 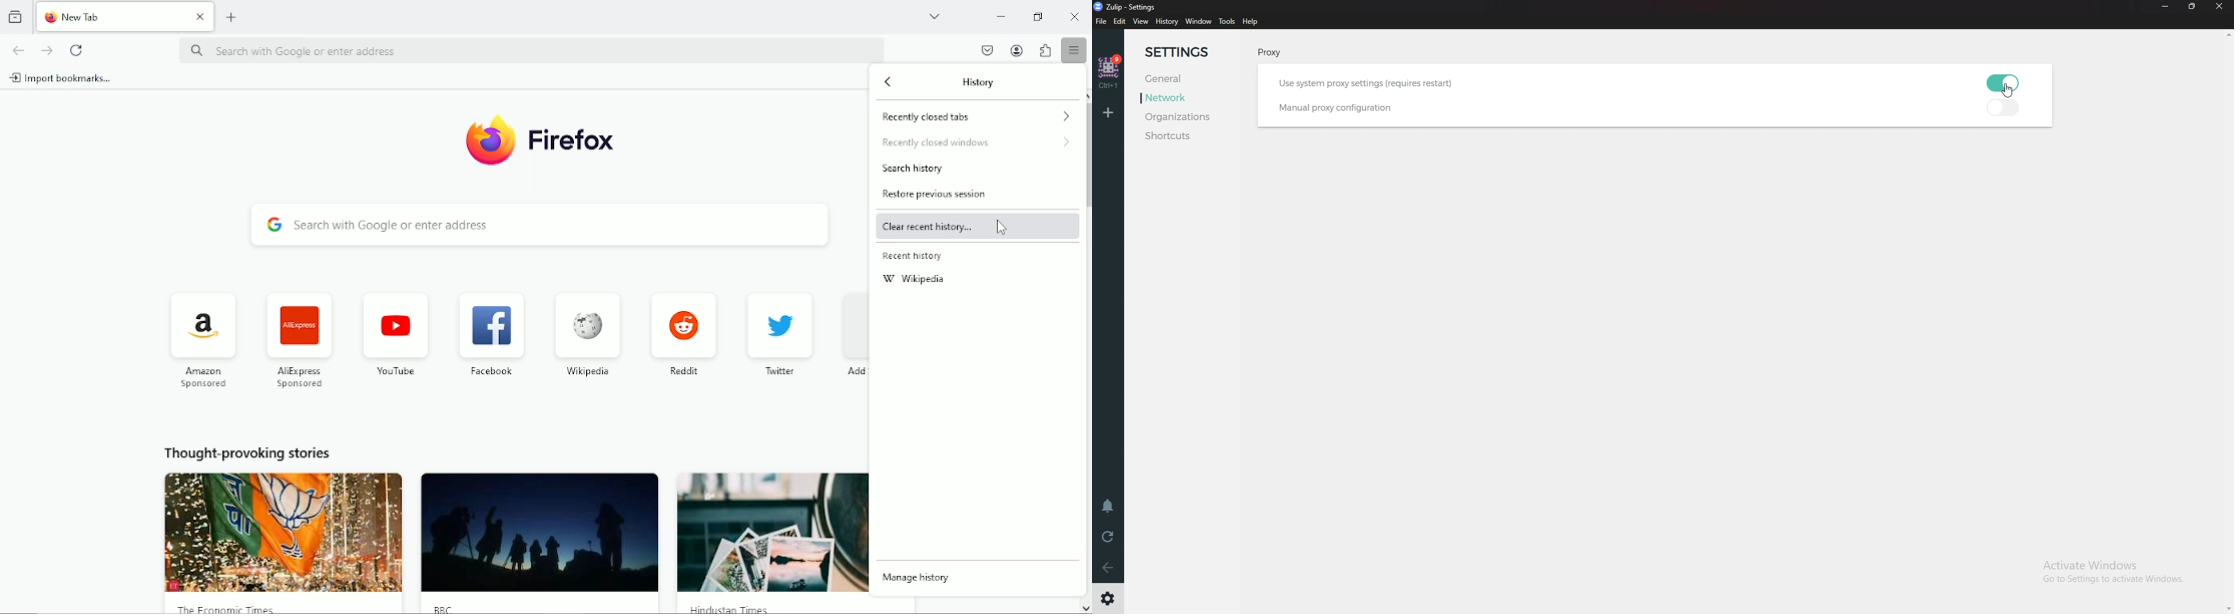 What do you see at coordinates (1251, 23) in the screenshot?
I see `help` at bounding box center [1251, 23].